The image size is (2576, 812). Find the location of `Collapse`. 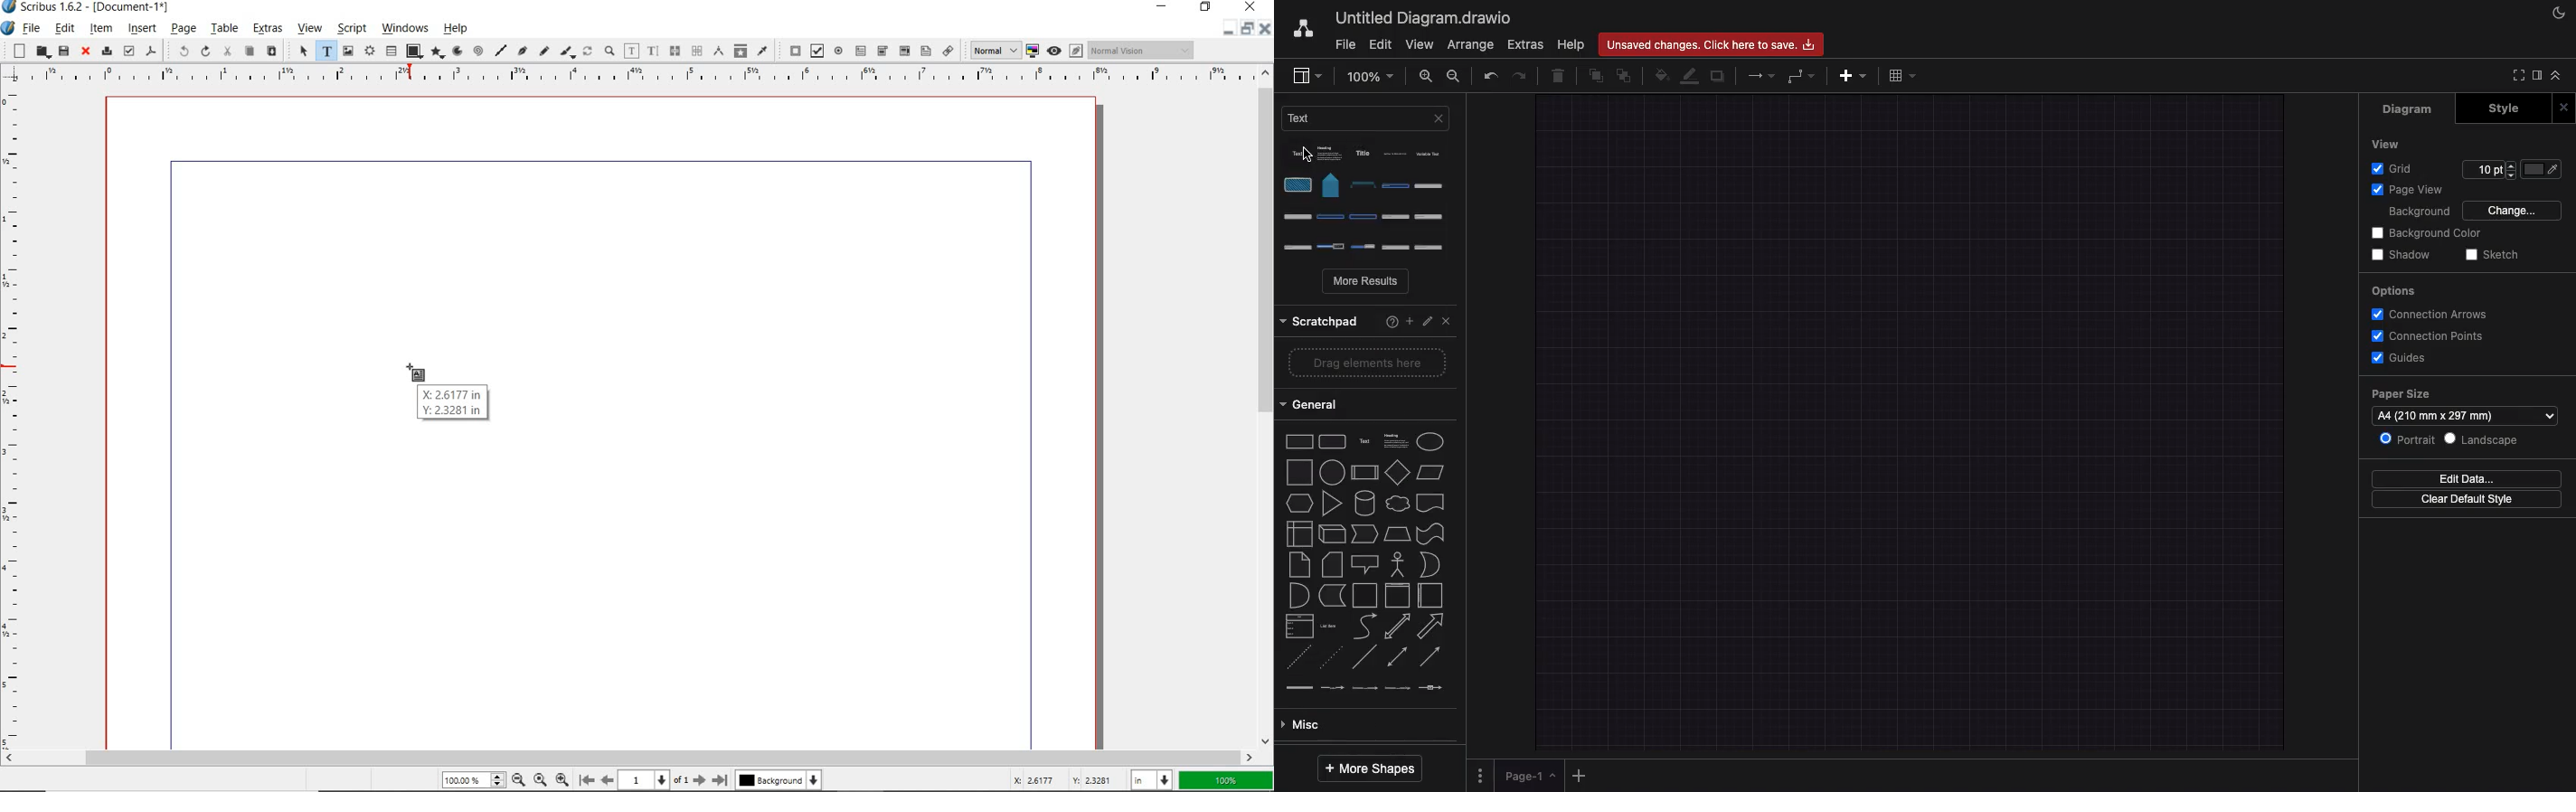

Collapse is located at coordinates (2561, 77).